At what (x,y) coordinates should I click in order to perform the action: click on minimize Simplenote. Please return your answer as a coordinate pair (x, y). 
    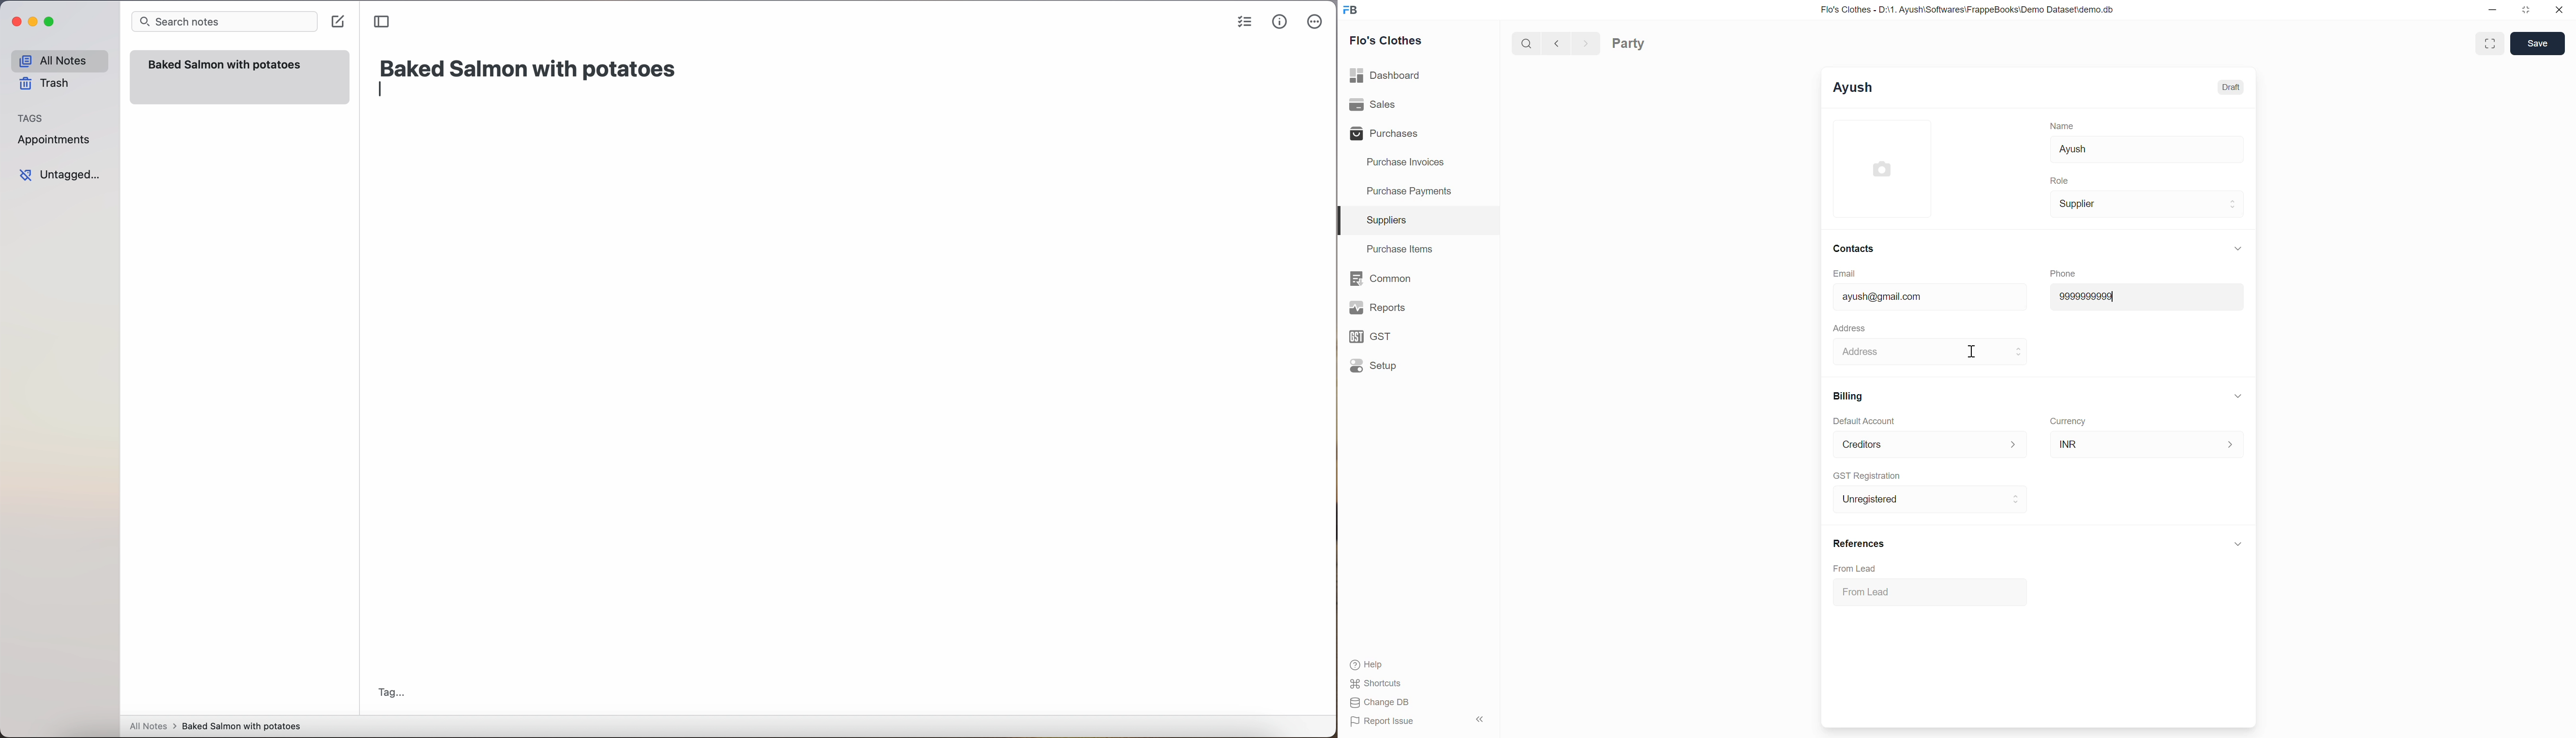
    Looking at the image, I should click on (33, 23).